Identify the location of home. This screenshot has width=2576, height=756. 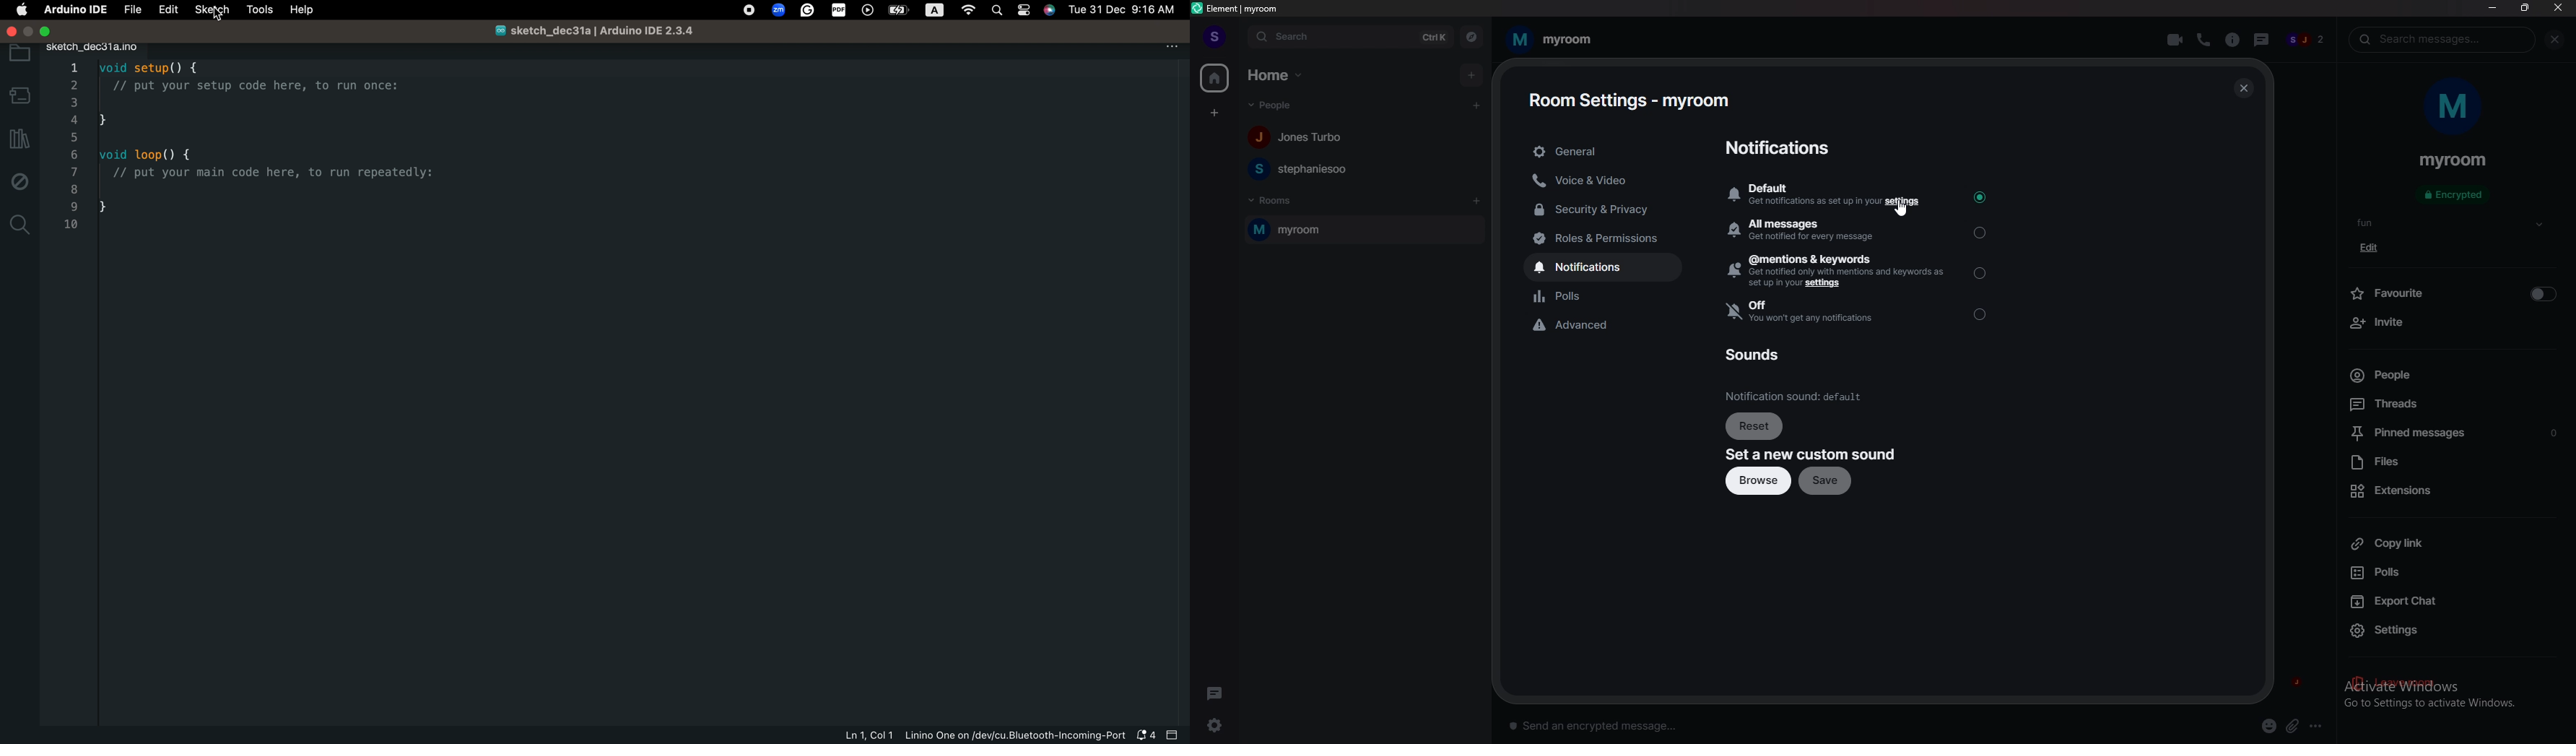
(1276, 76).